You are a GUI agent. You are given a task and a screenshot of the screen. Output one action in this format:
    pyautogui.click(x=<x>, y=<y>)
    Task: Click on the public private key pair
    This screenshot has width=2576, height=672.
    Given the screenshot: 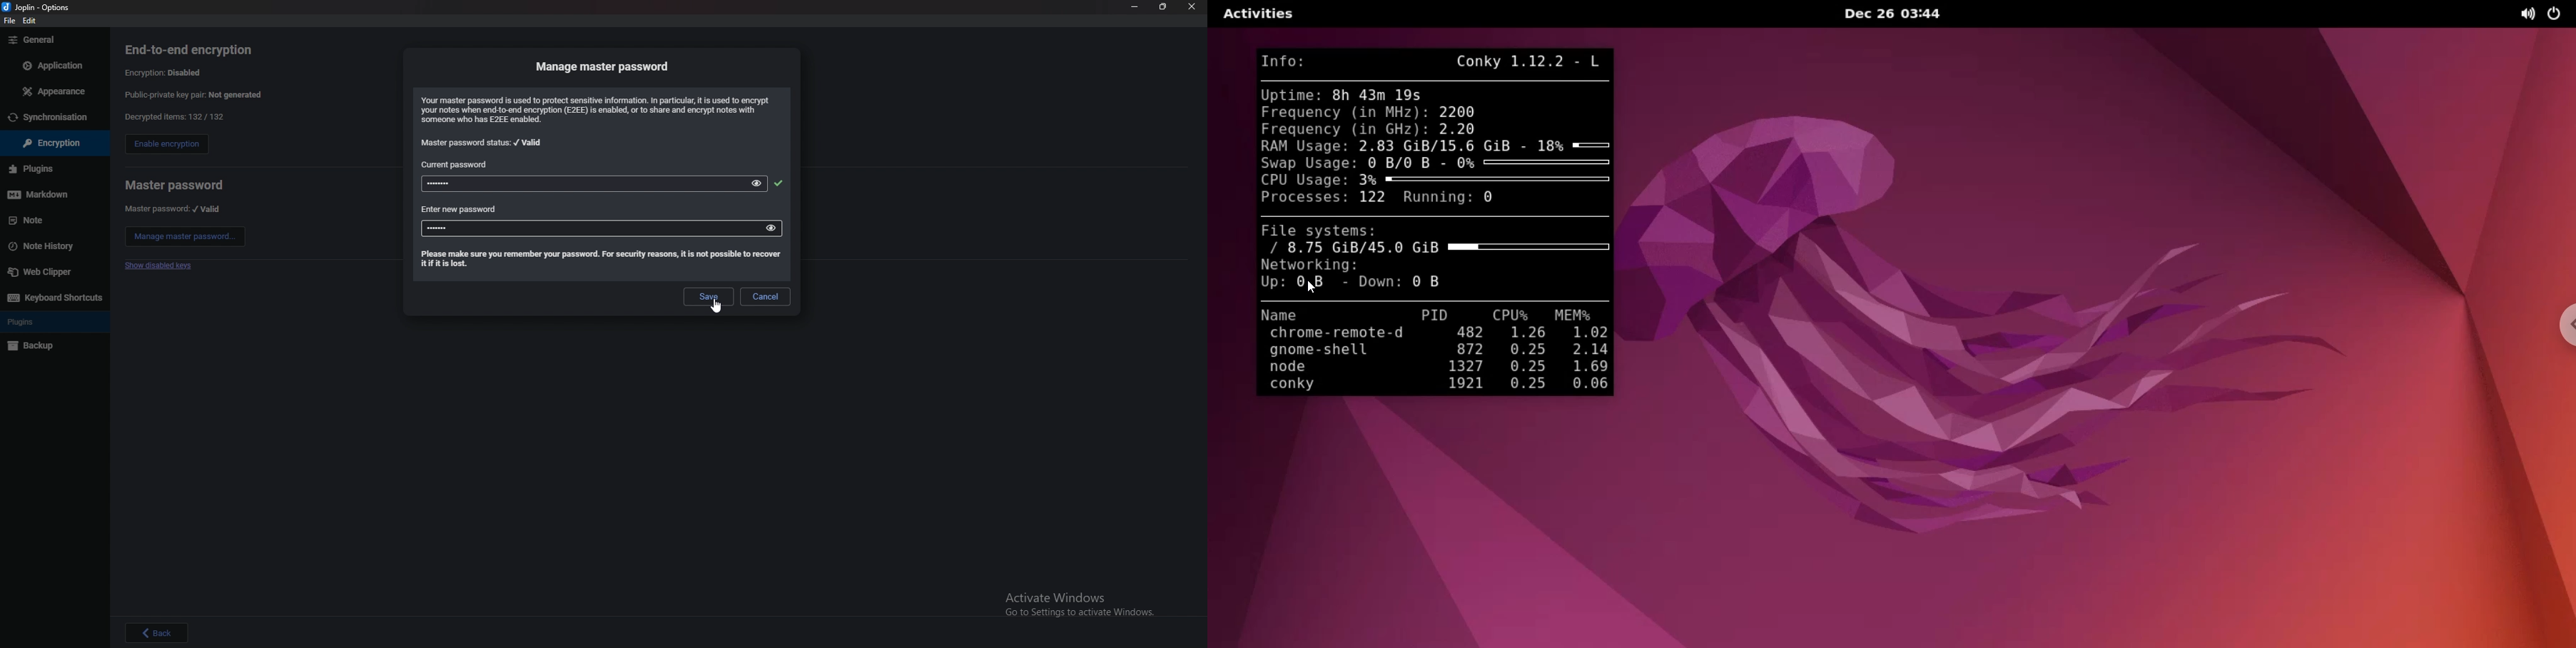 What is the action you would take?
    pyautogui.click(x=203, y=94)
    